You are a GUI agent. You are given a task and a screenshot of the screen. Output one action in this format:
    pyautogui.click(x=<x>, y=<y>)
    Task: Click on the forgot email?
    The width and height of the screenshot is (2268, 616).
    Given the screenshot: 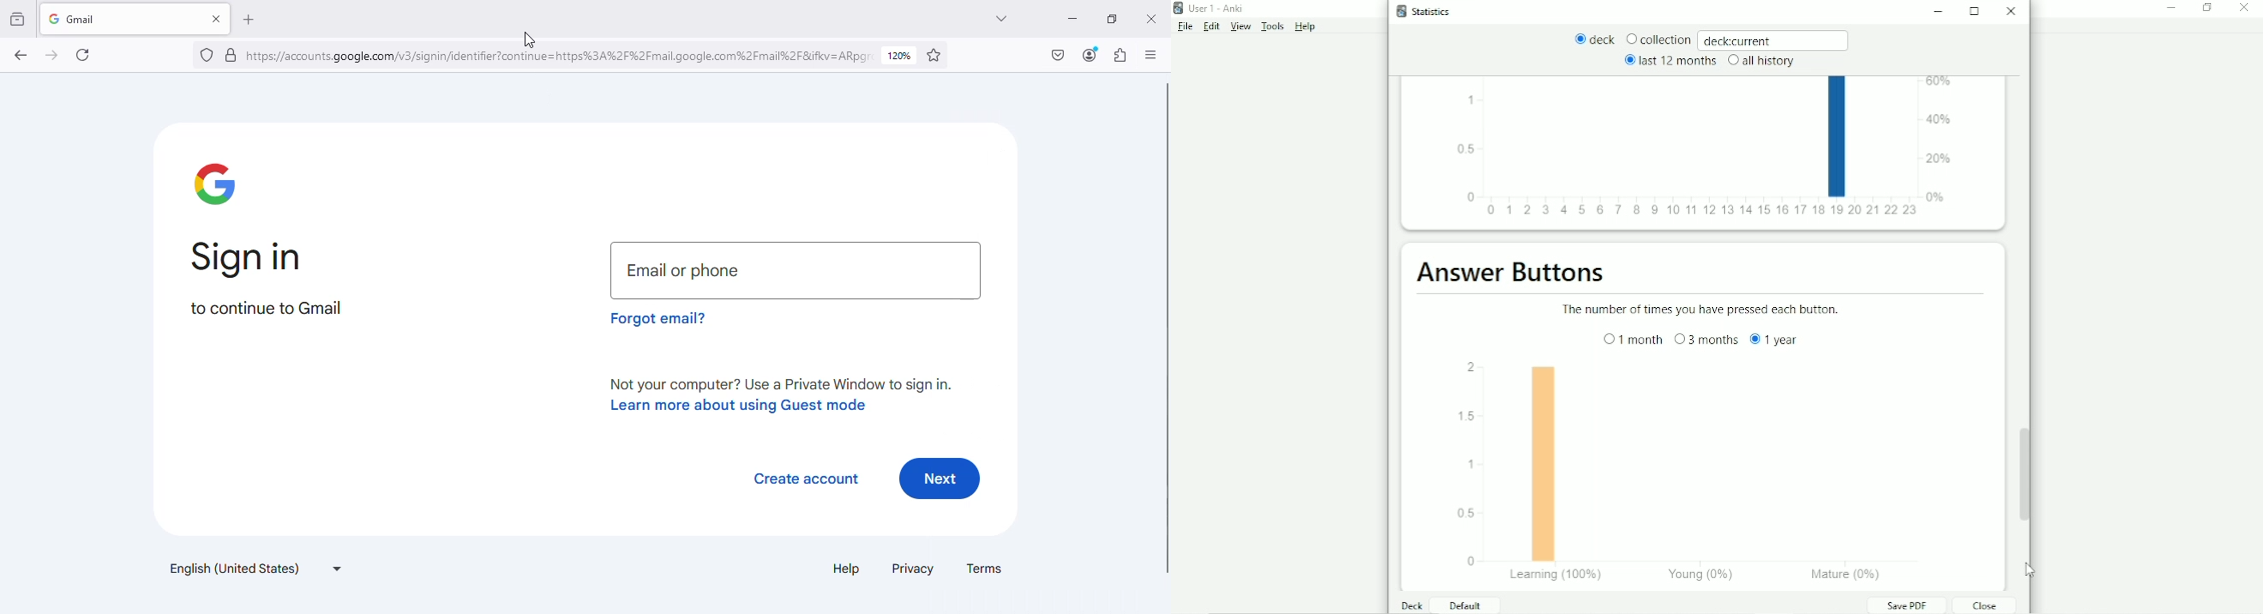 What is the action you would take?
    pyautogui.click(x=659, y=318)
    